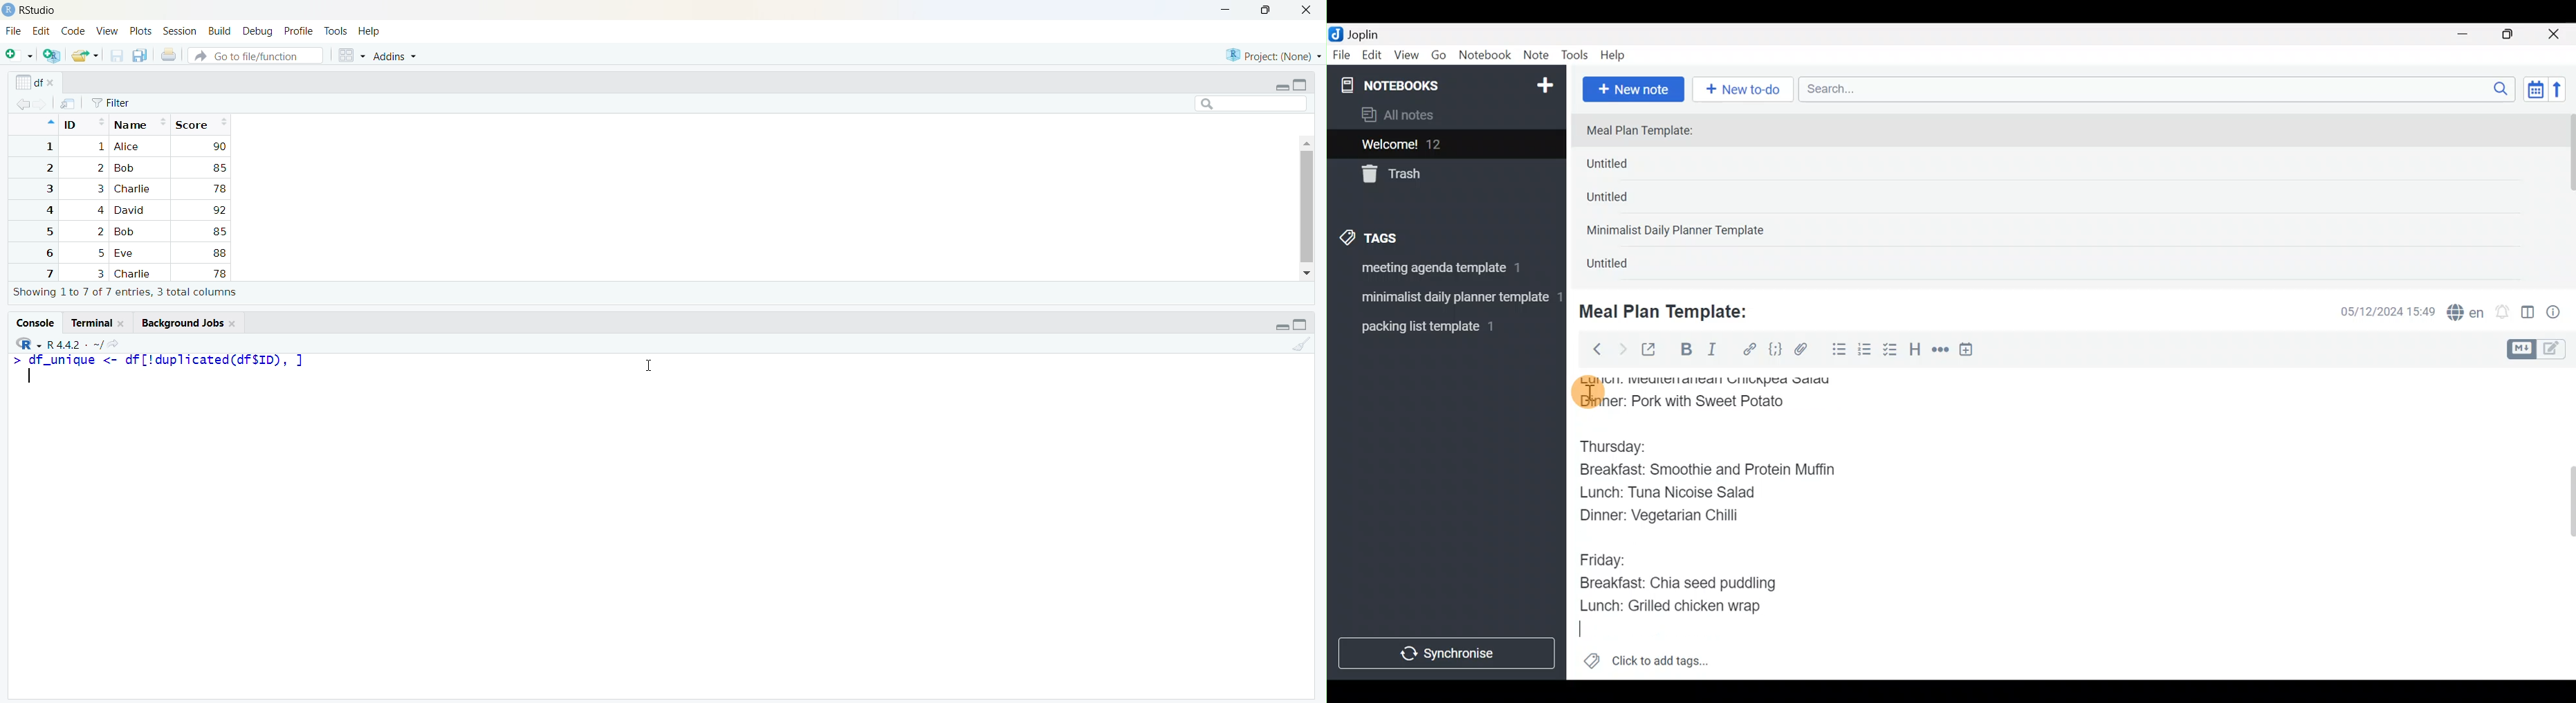  I want to click on Session, so click(181, 30).